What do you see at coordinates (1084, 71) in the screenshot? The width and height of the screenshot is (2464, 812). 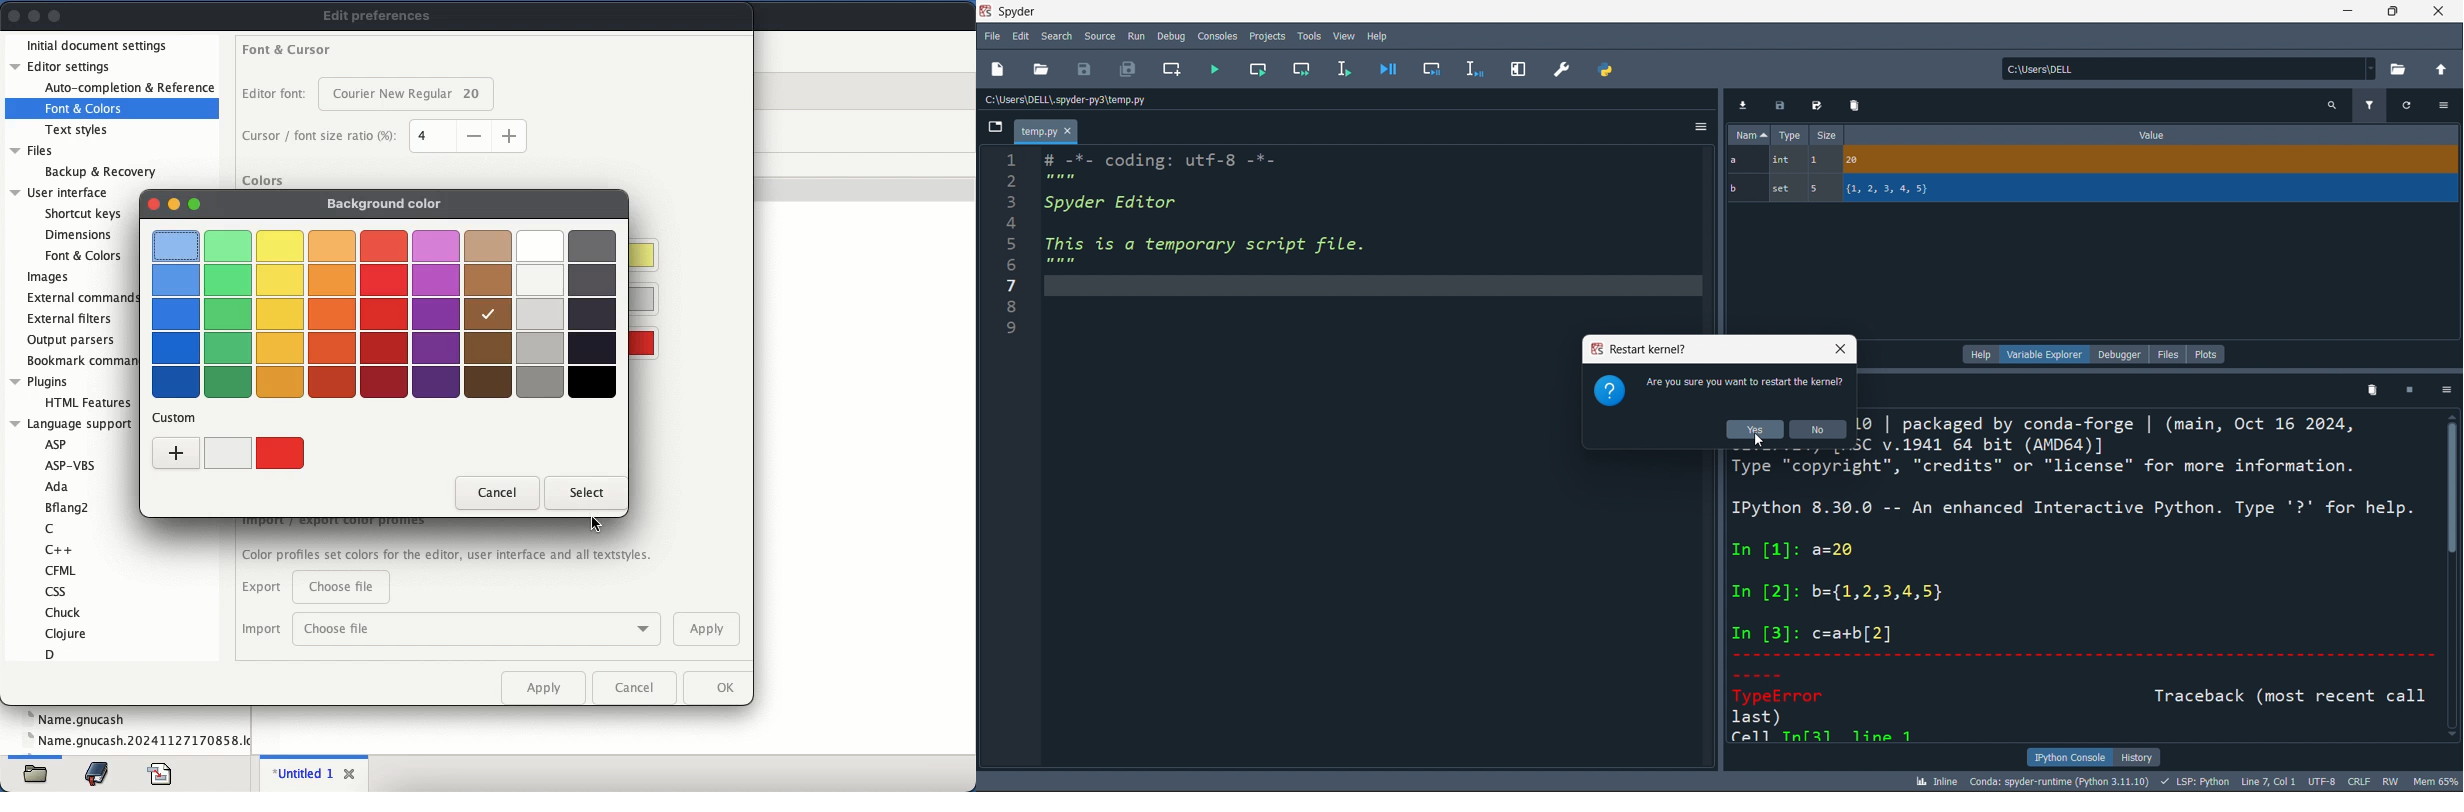 I see `save` at bounding box center [1084, 71].